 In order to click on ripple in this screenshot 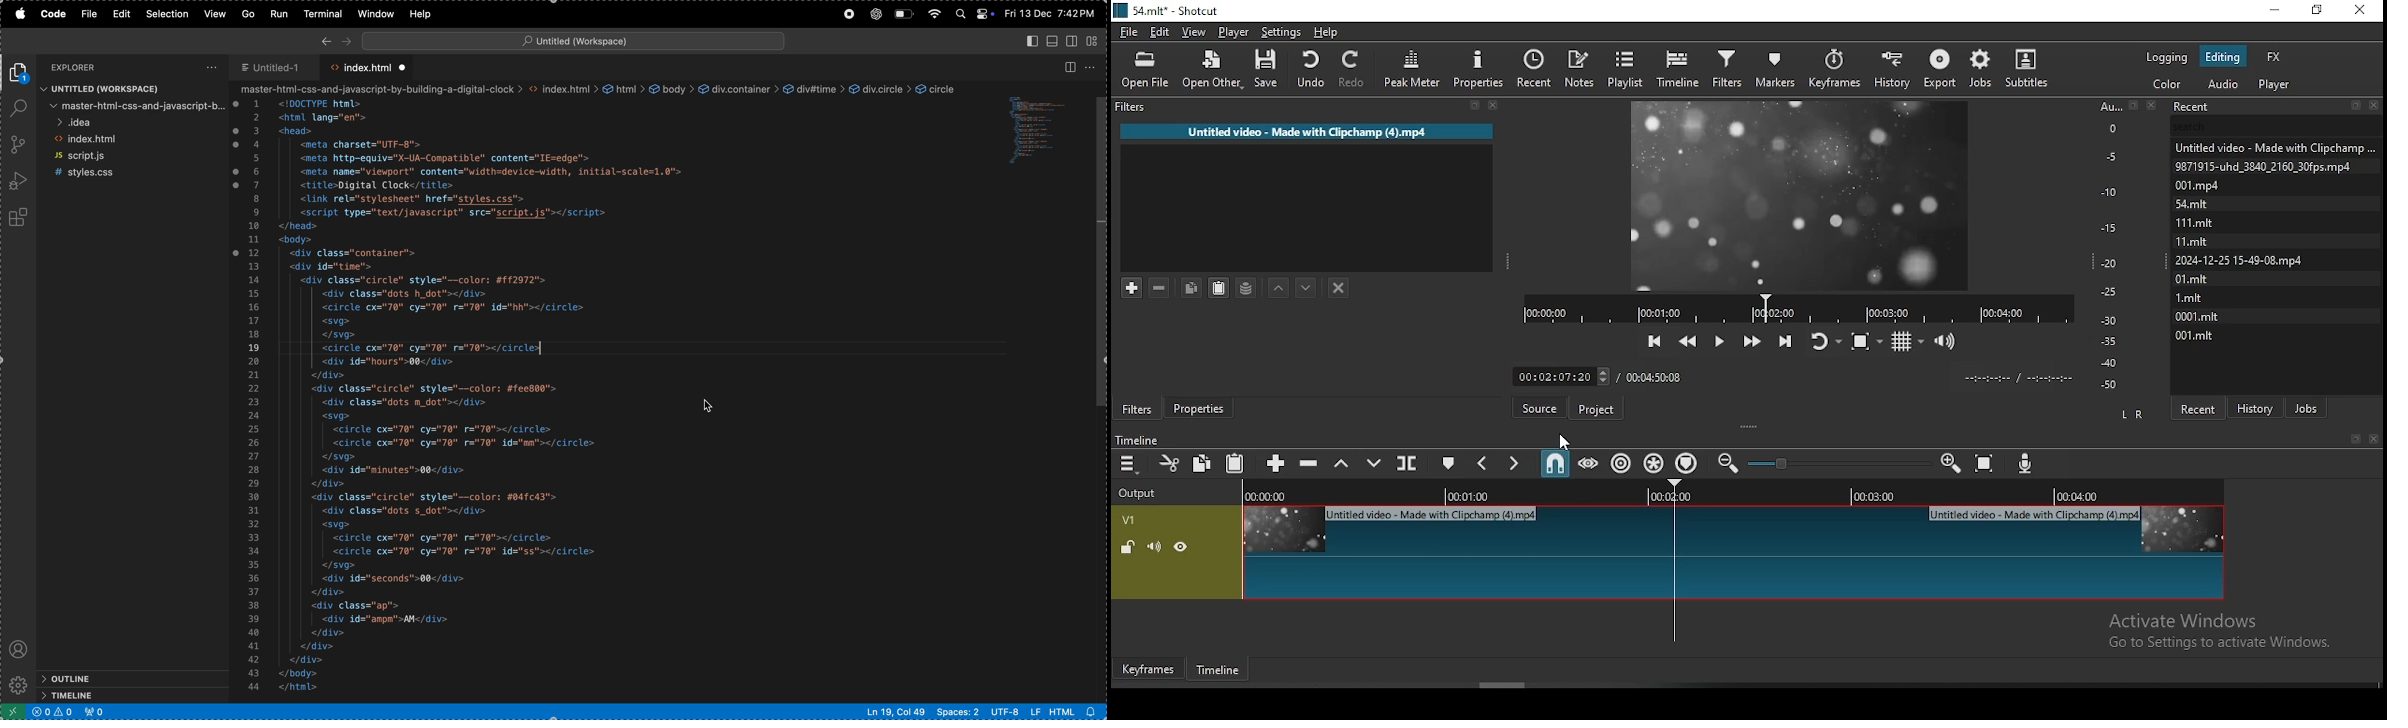, I will do `click(1621, 465)`.